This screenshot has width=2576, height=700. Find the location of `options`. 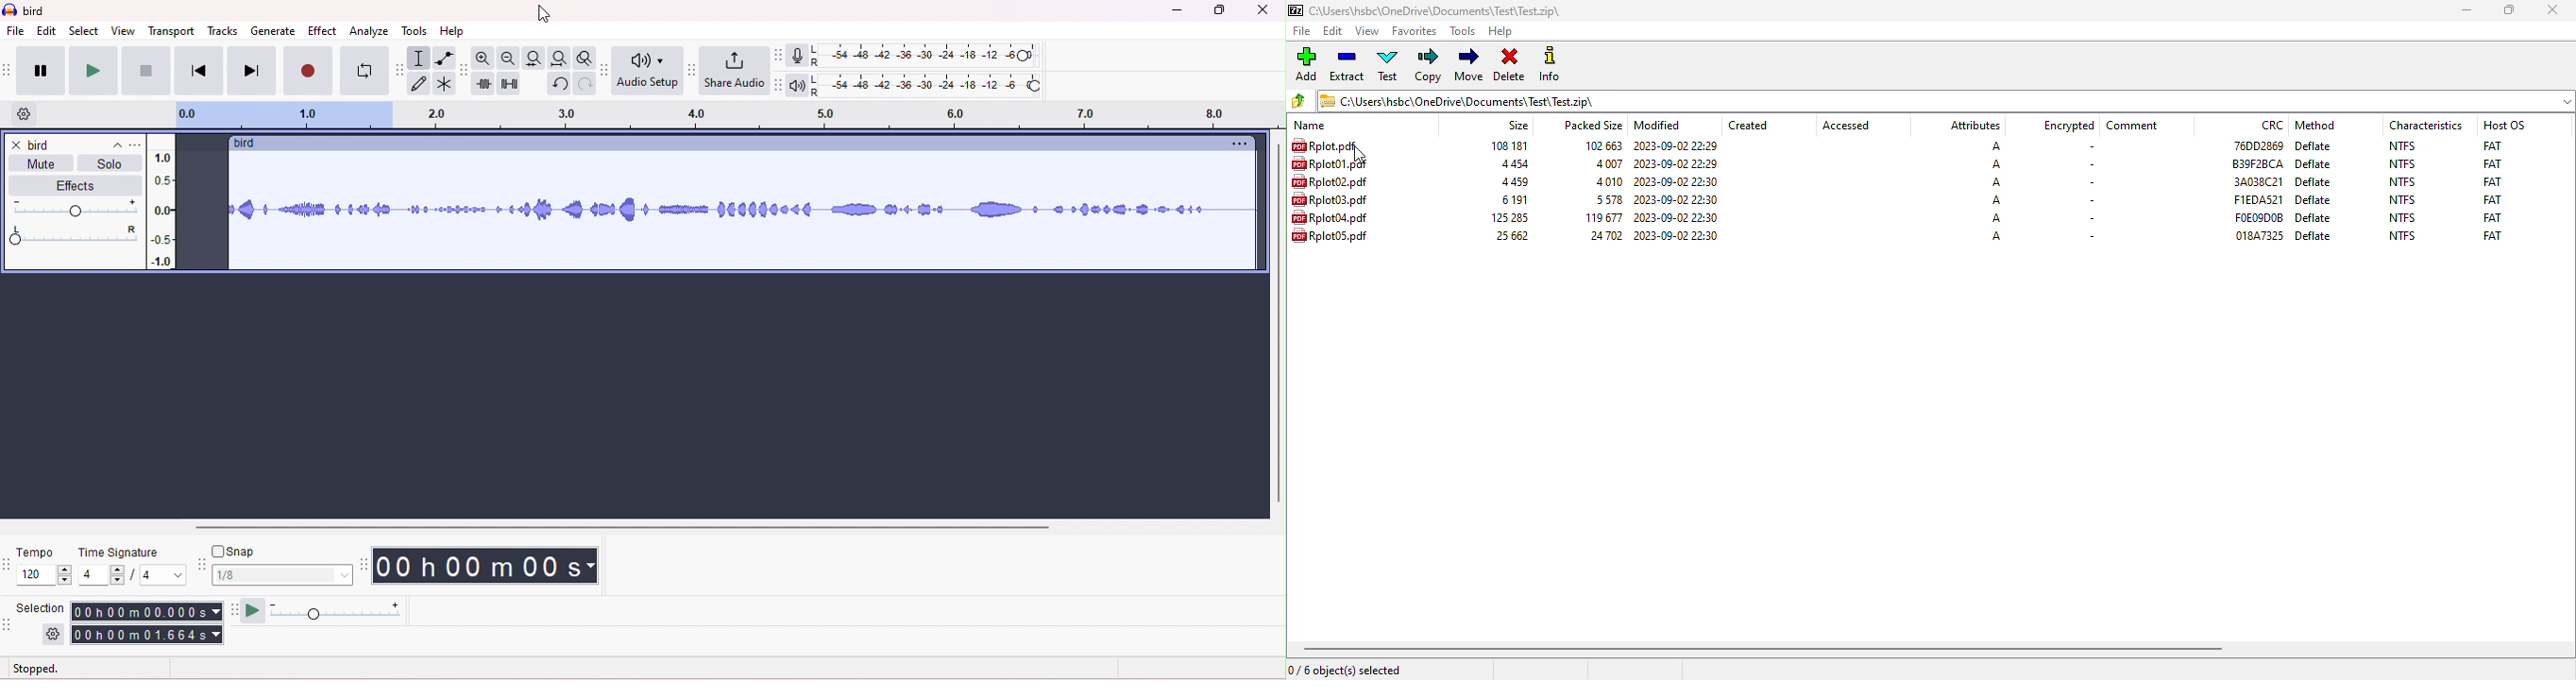

options is located at coordinates (1235, 144).